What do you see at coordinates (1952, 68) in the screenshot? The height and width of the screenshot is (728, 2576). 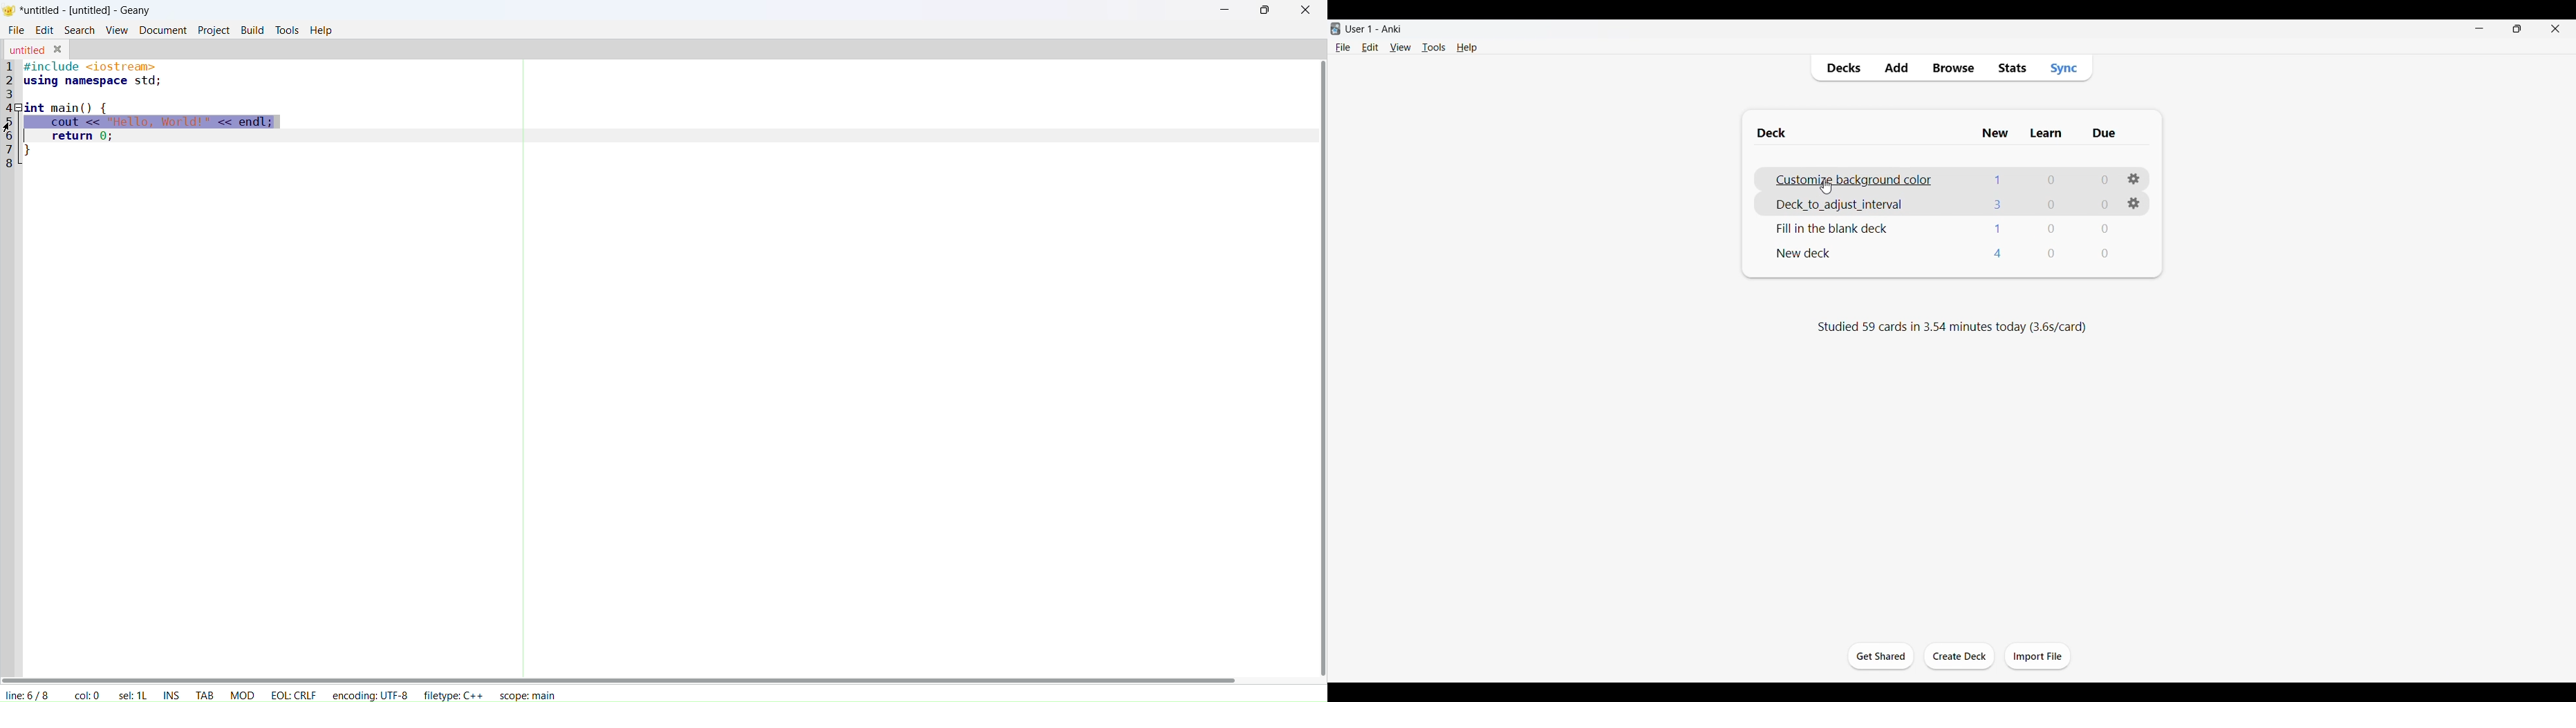 I see `Browse` at bounding box center [1952, 68].